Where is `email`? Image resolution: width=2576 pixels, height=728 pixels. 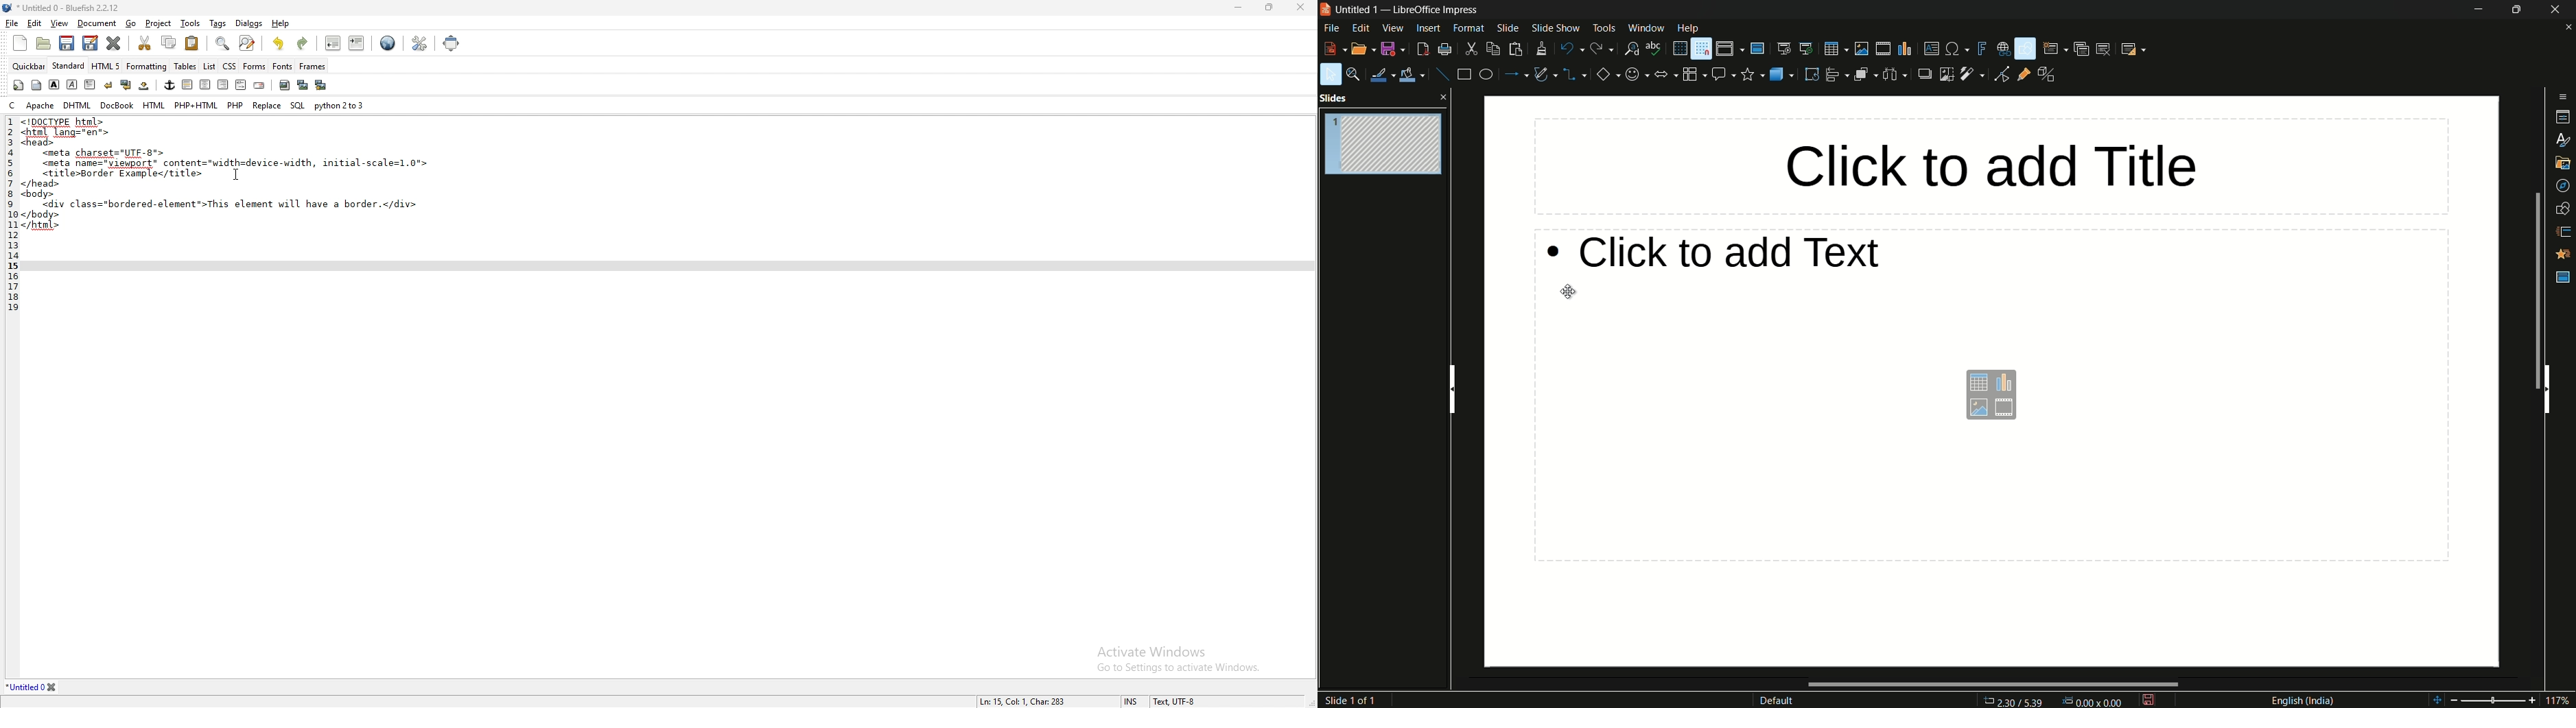 email is located at coordinates (259, 86).